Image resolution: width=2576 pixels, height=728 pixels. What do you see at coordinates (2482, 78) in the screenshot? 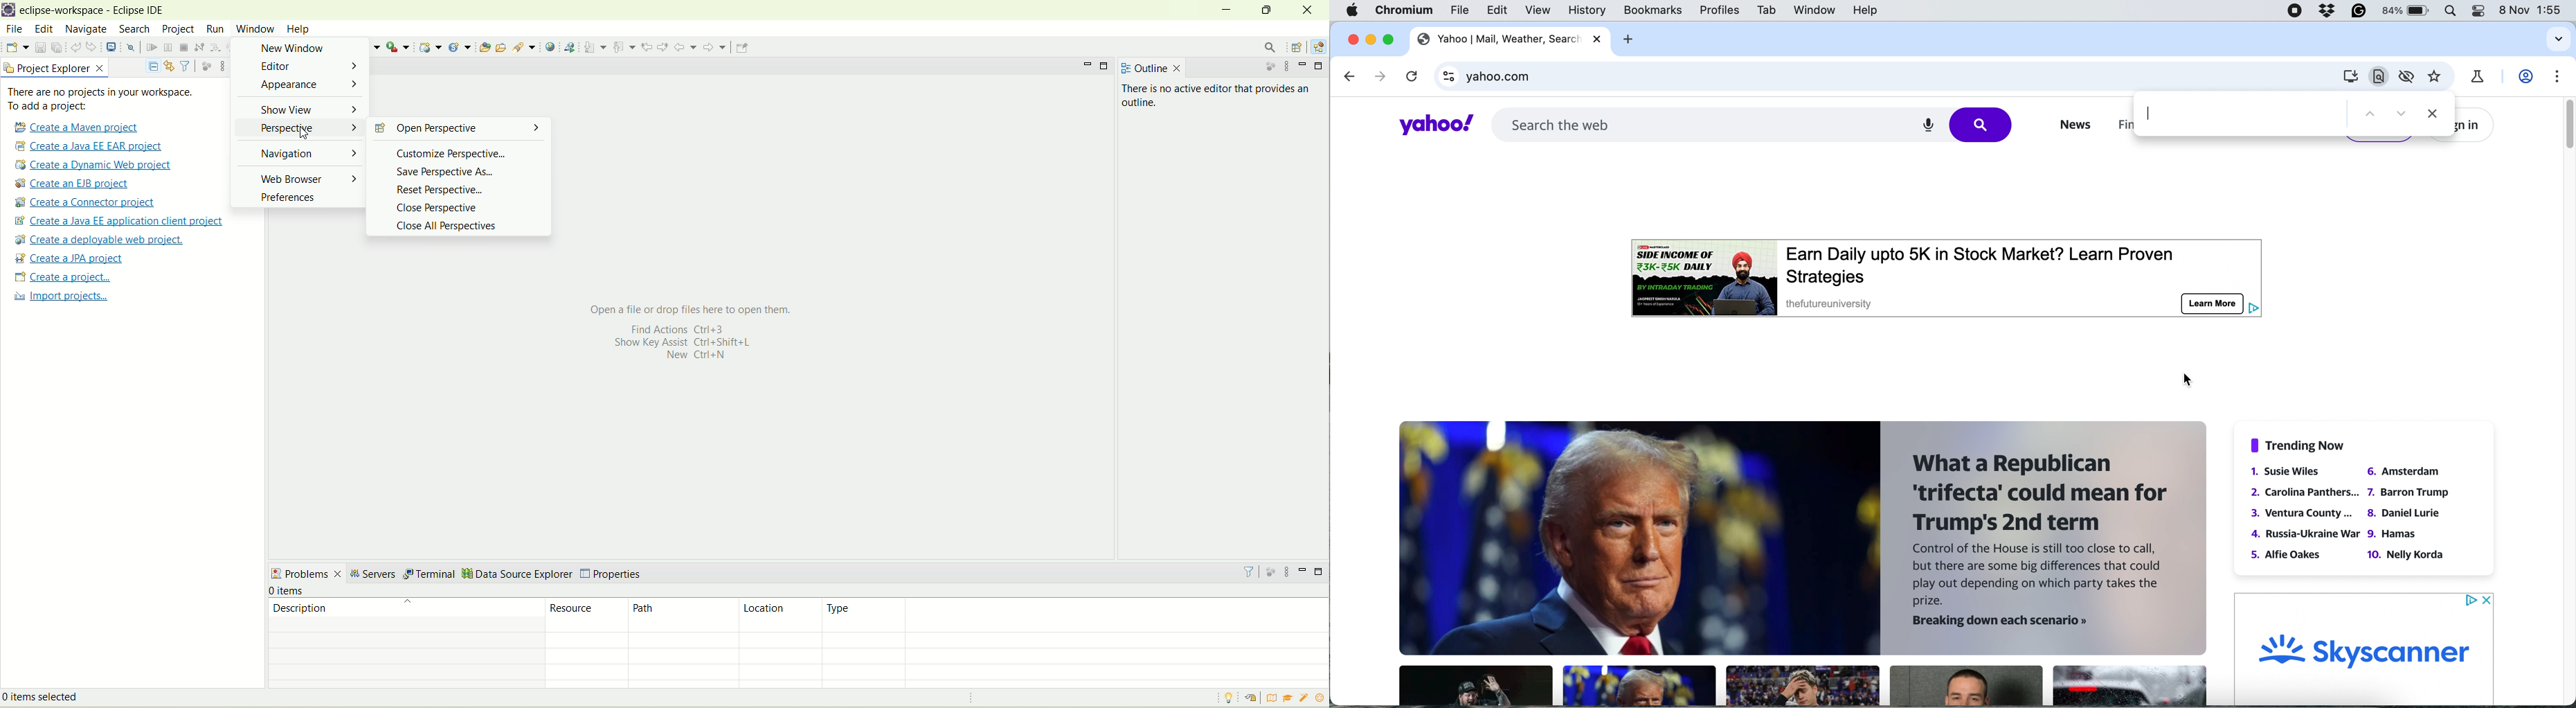
I see `chrome labs` at bounding box center [2482, 78].